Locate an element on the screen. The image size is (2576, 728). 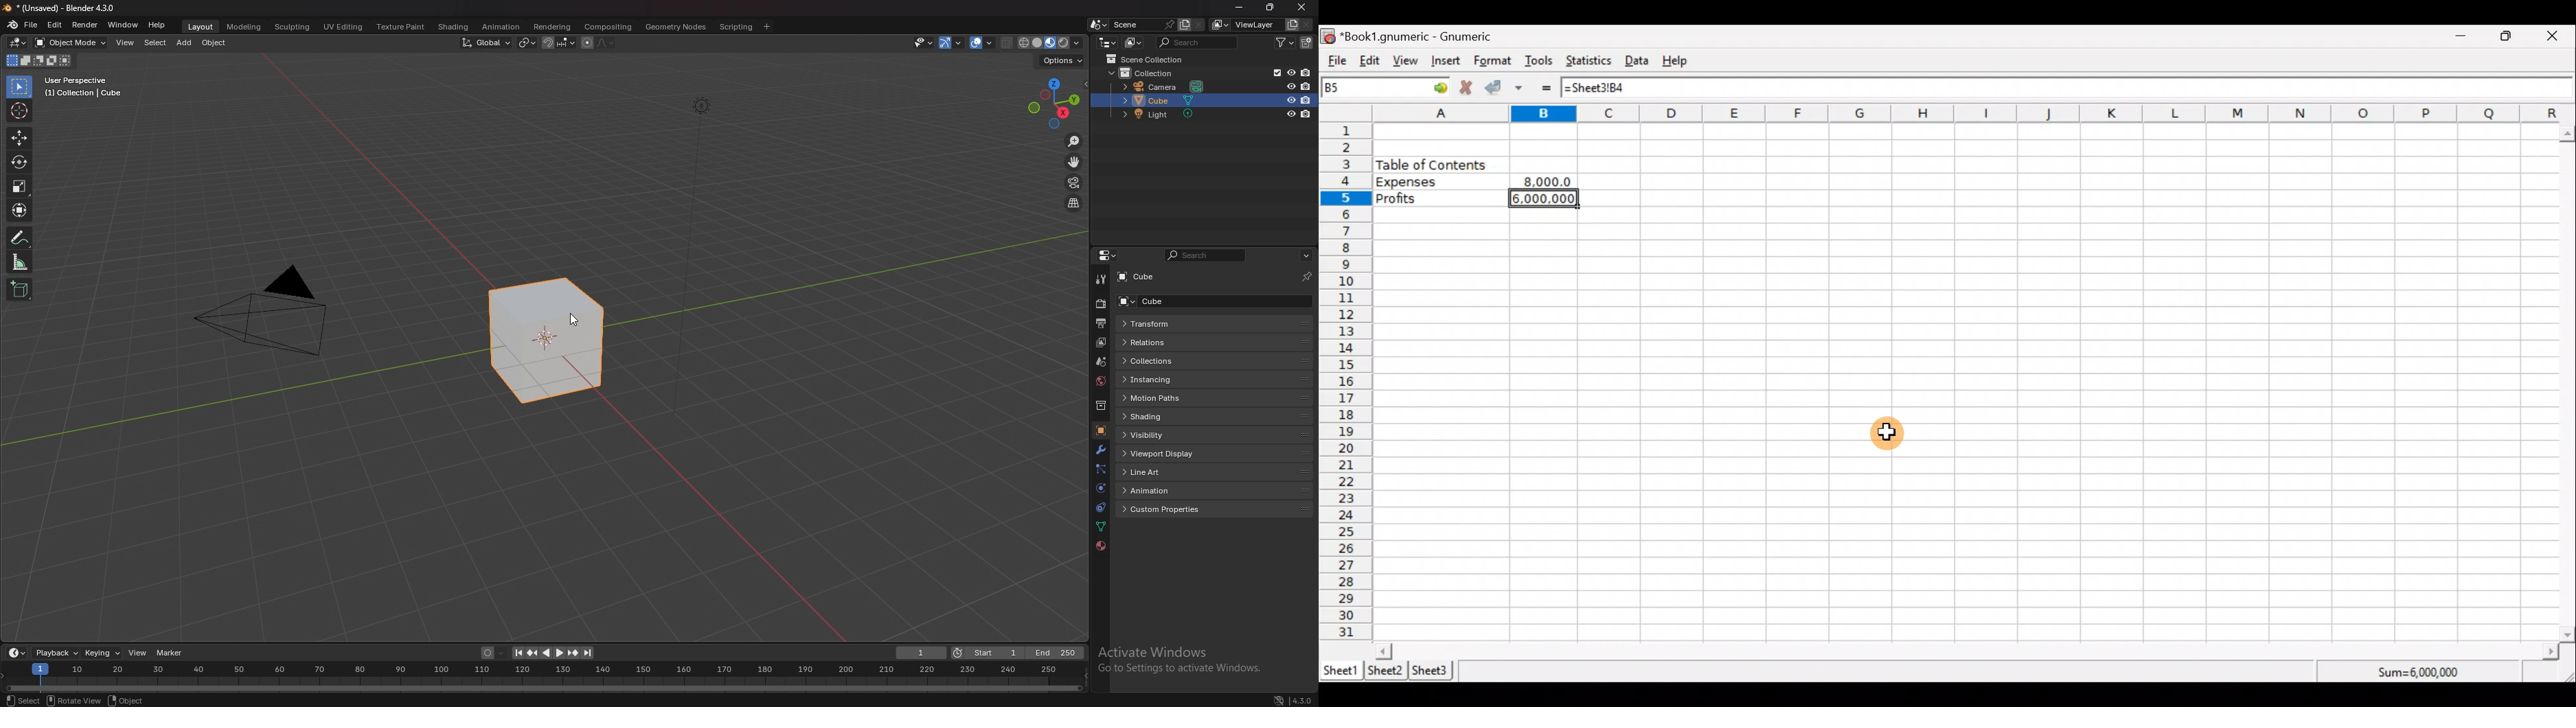
Tools is located at coordinates (1539, 62).